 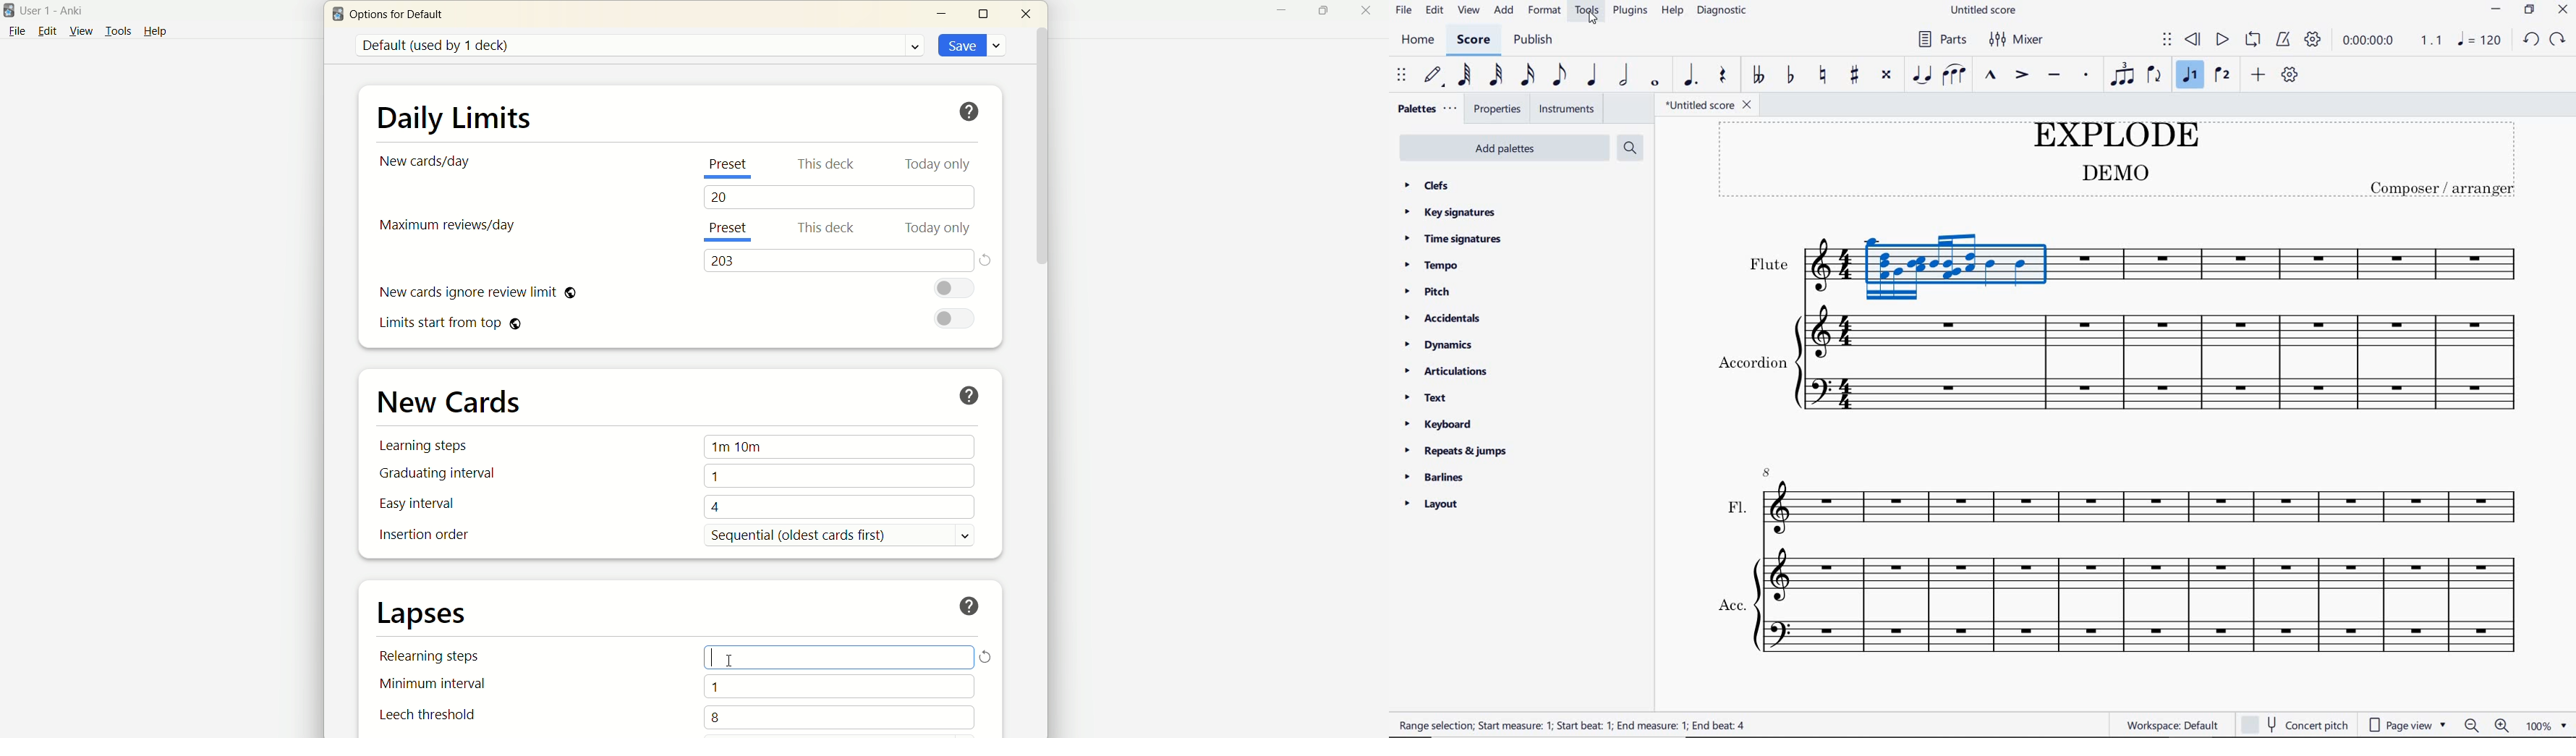 What do you see at coordinates (1275, 12) in the screenshot?
I see `minimize` at bounding box center [1275, 12].